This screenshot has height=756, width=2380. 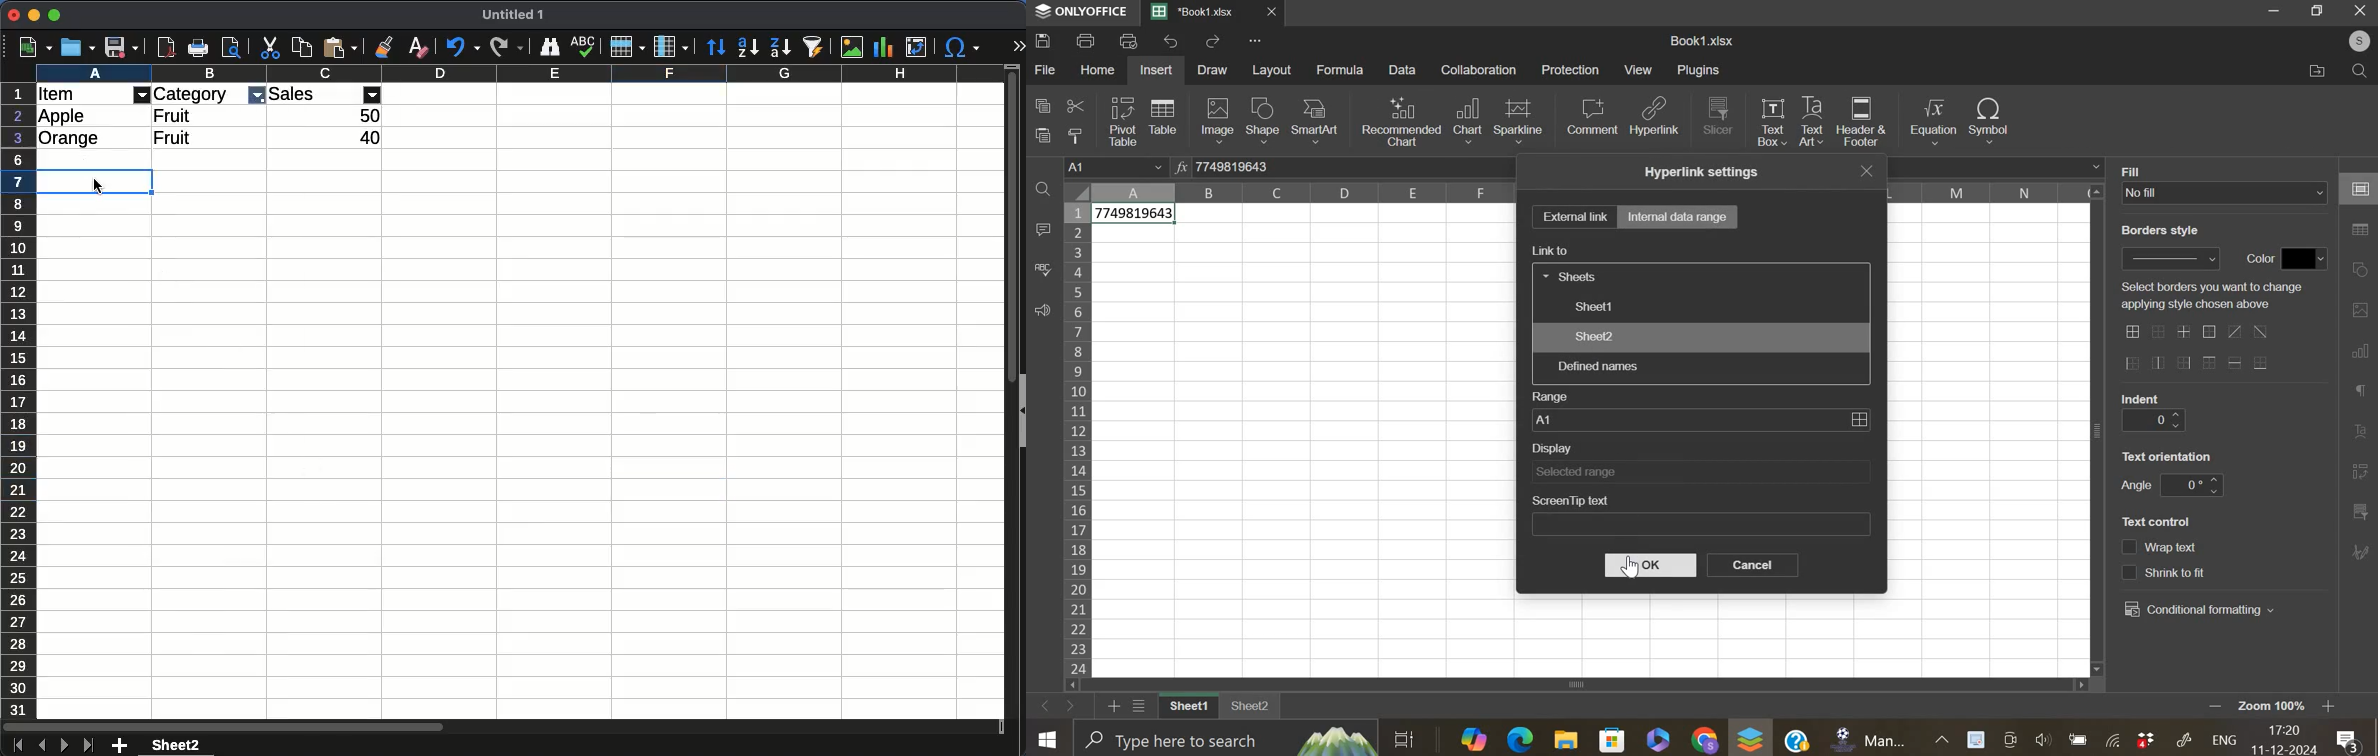 I want to click on border style, so click(x=2170, y=258).